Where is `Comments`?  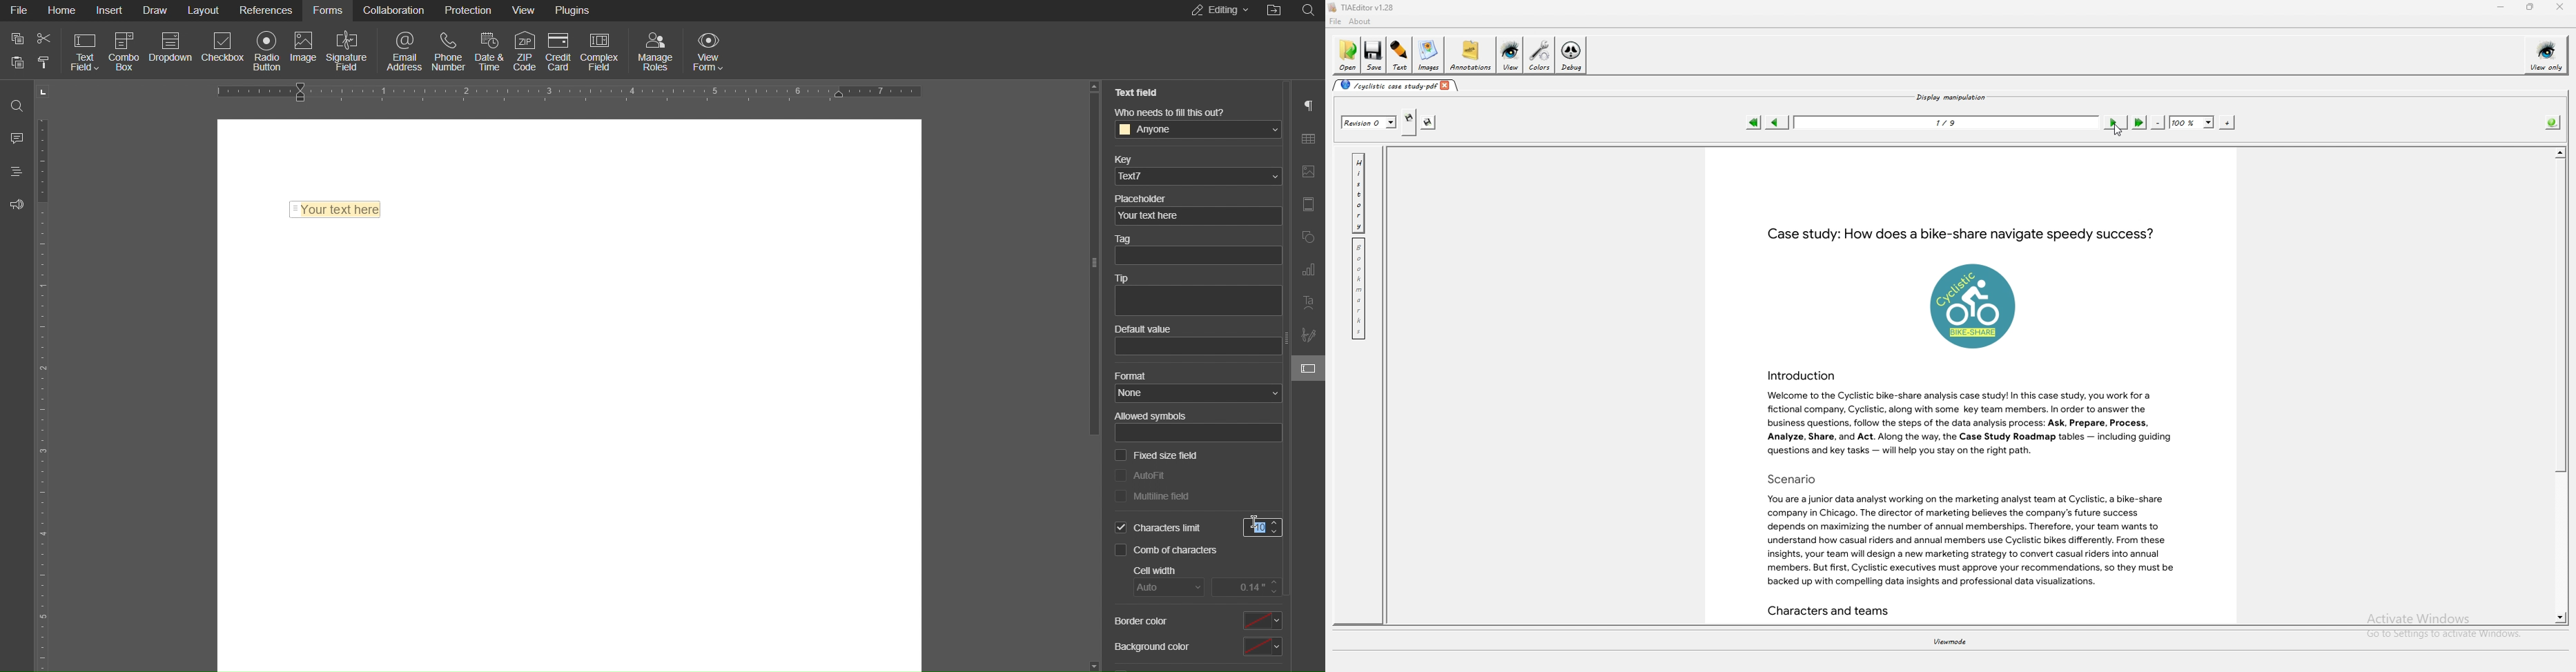
Comments is located at coordinates (15, 137).